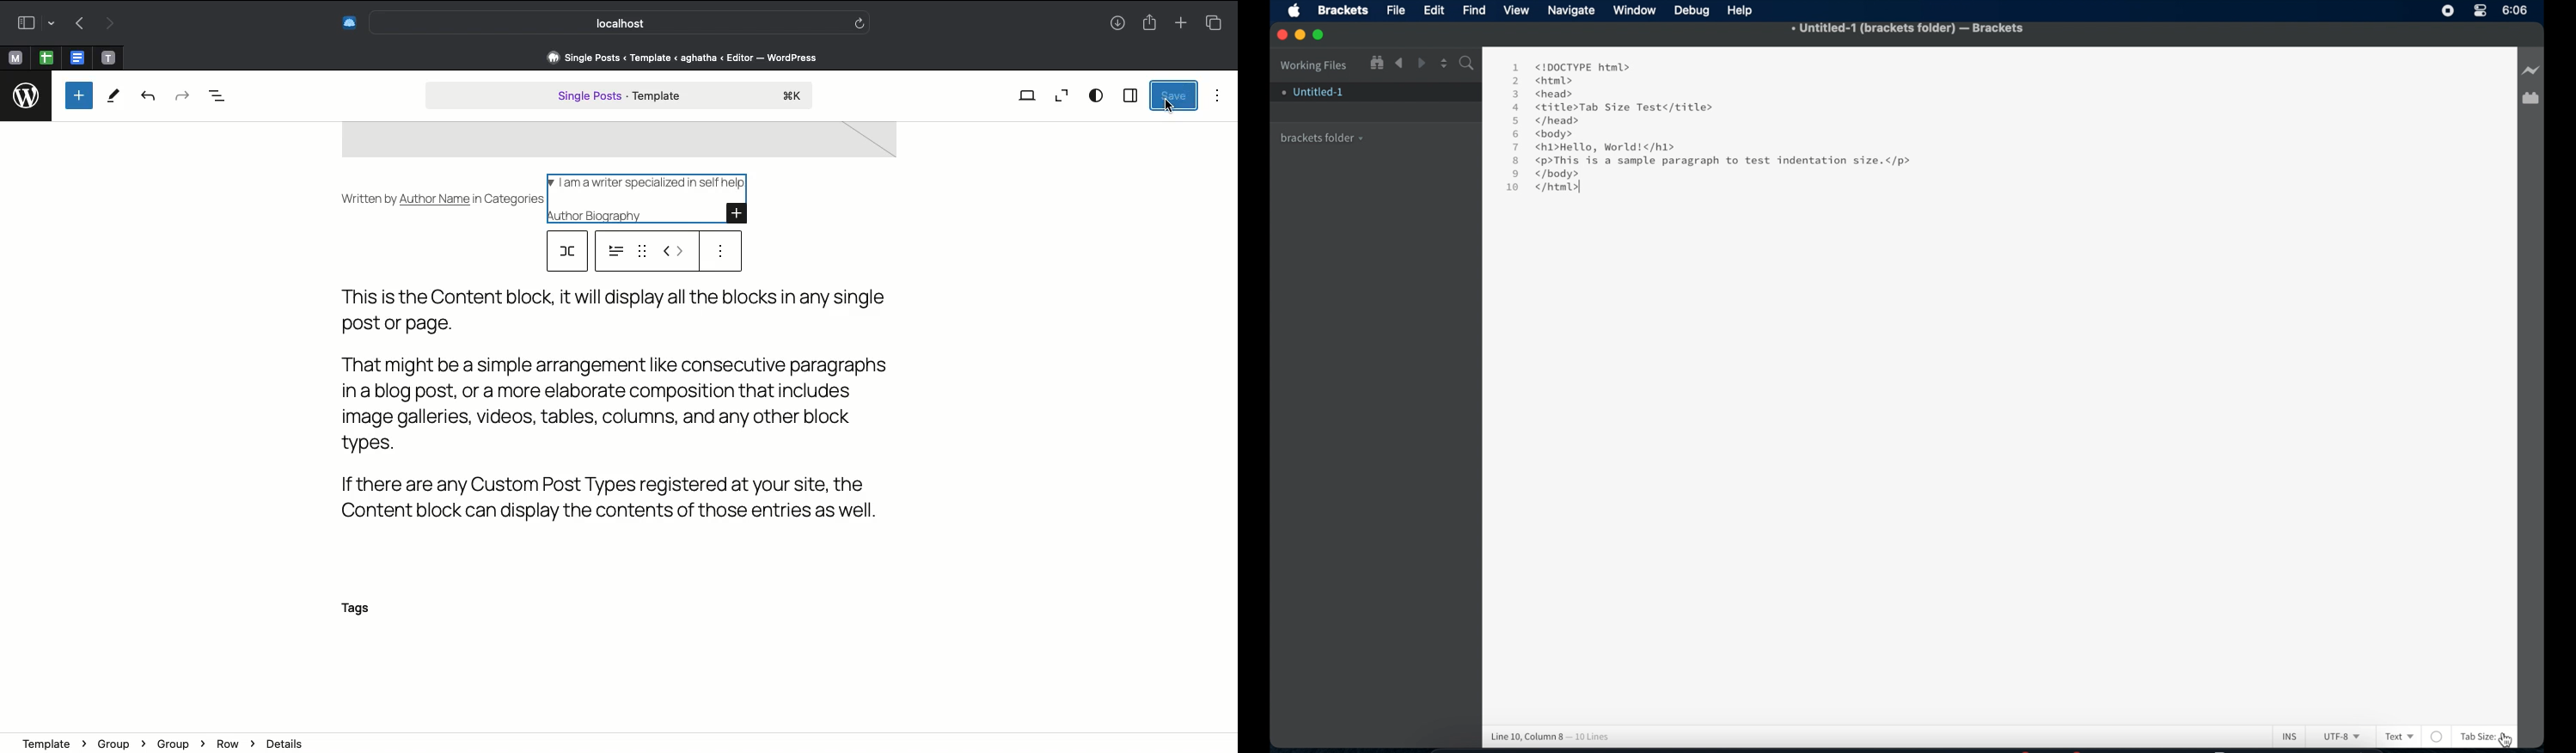 The width and height of the screenshot is (2576, 756). I want to click on Close, so click(1282, 36).